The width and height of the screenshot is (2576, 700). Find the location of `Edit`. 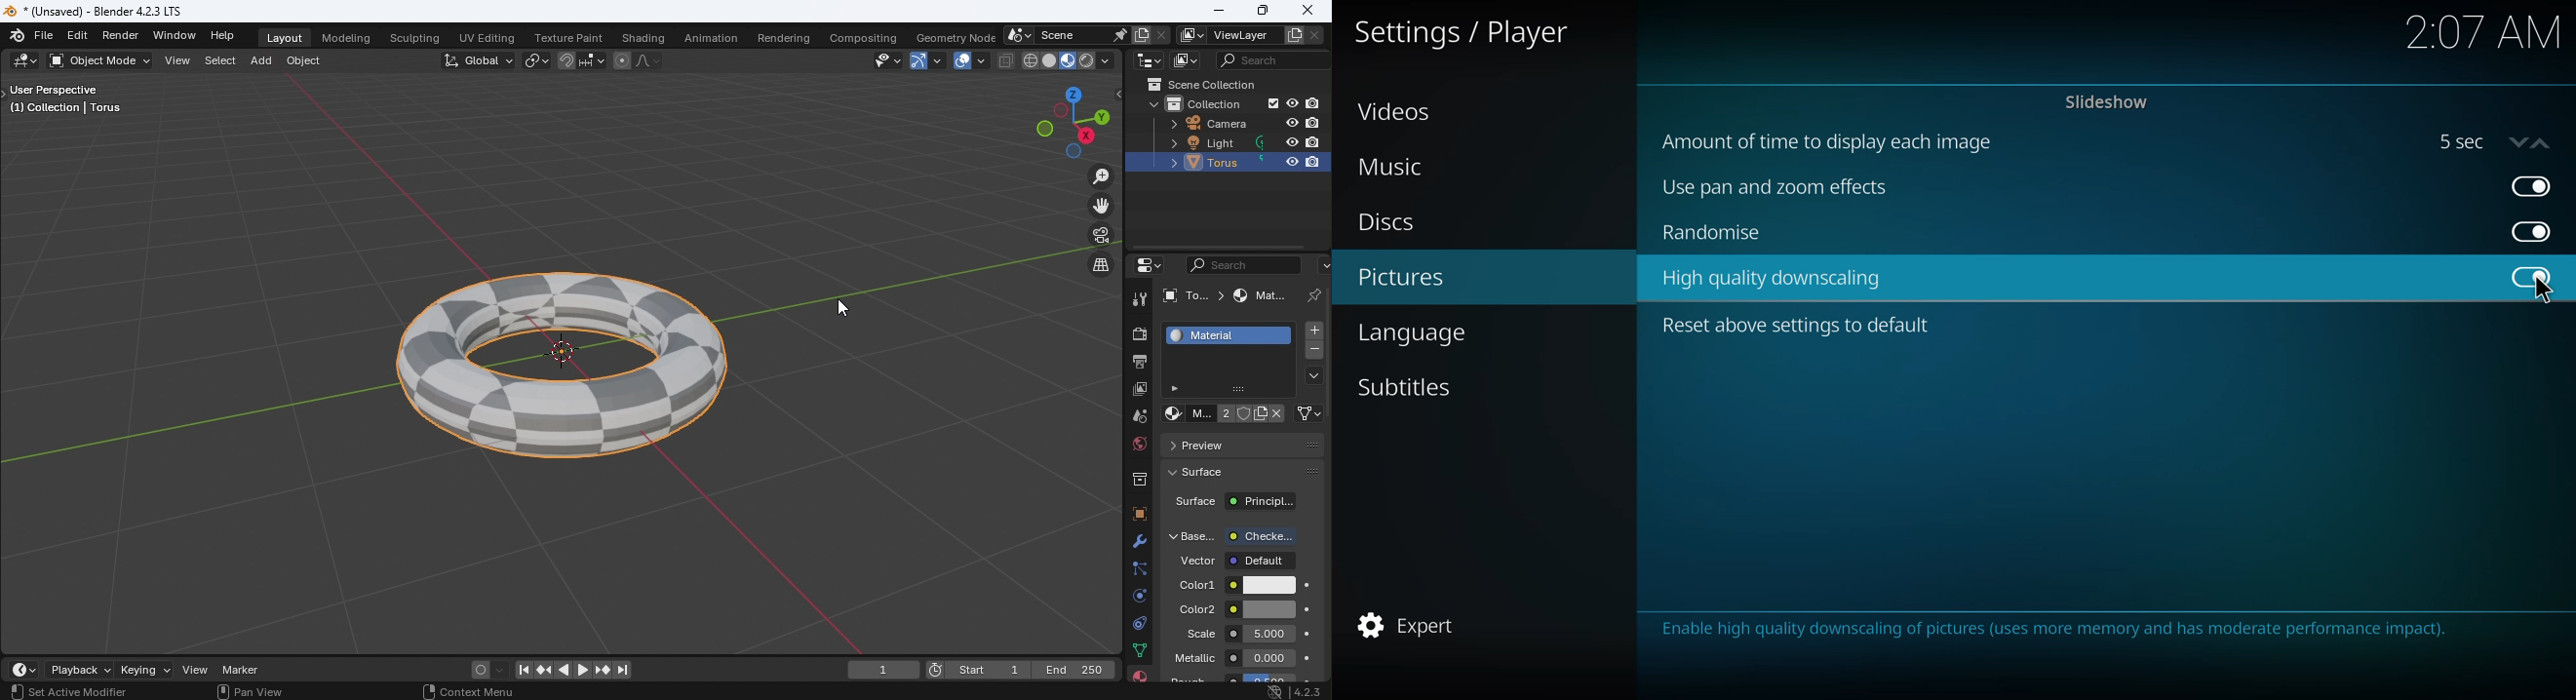

Edit is located at coordinates (77, 36).